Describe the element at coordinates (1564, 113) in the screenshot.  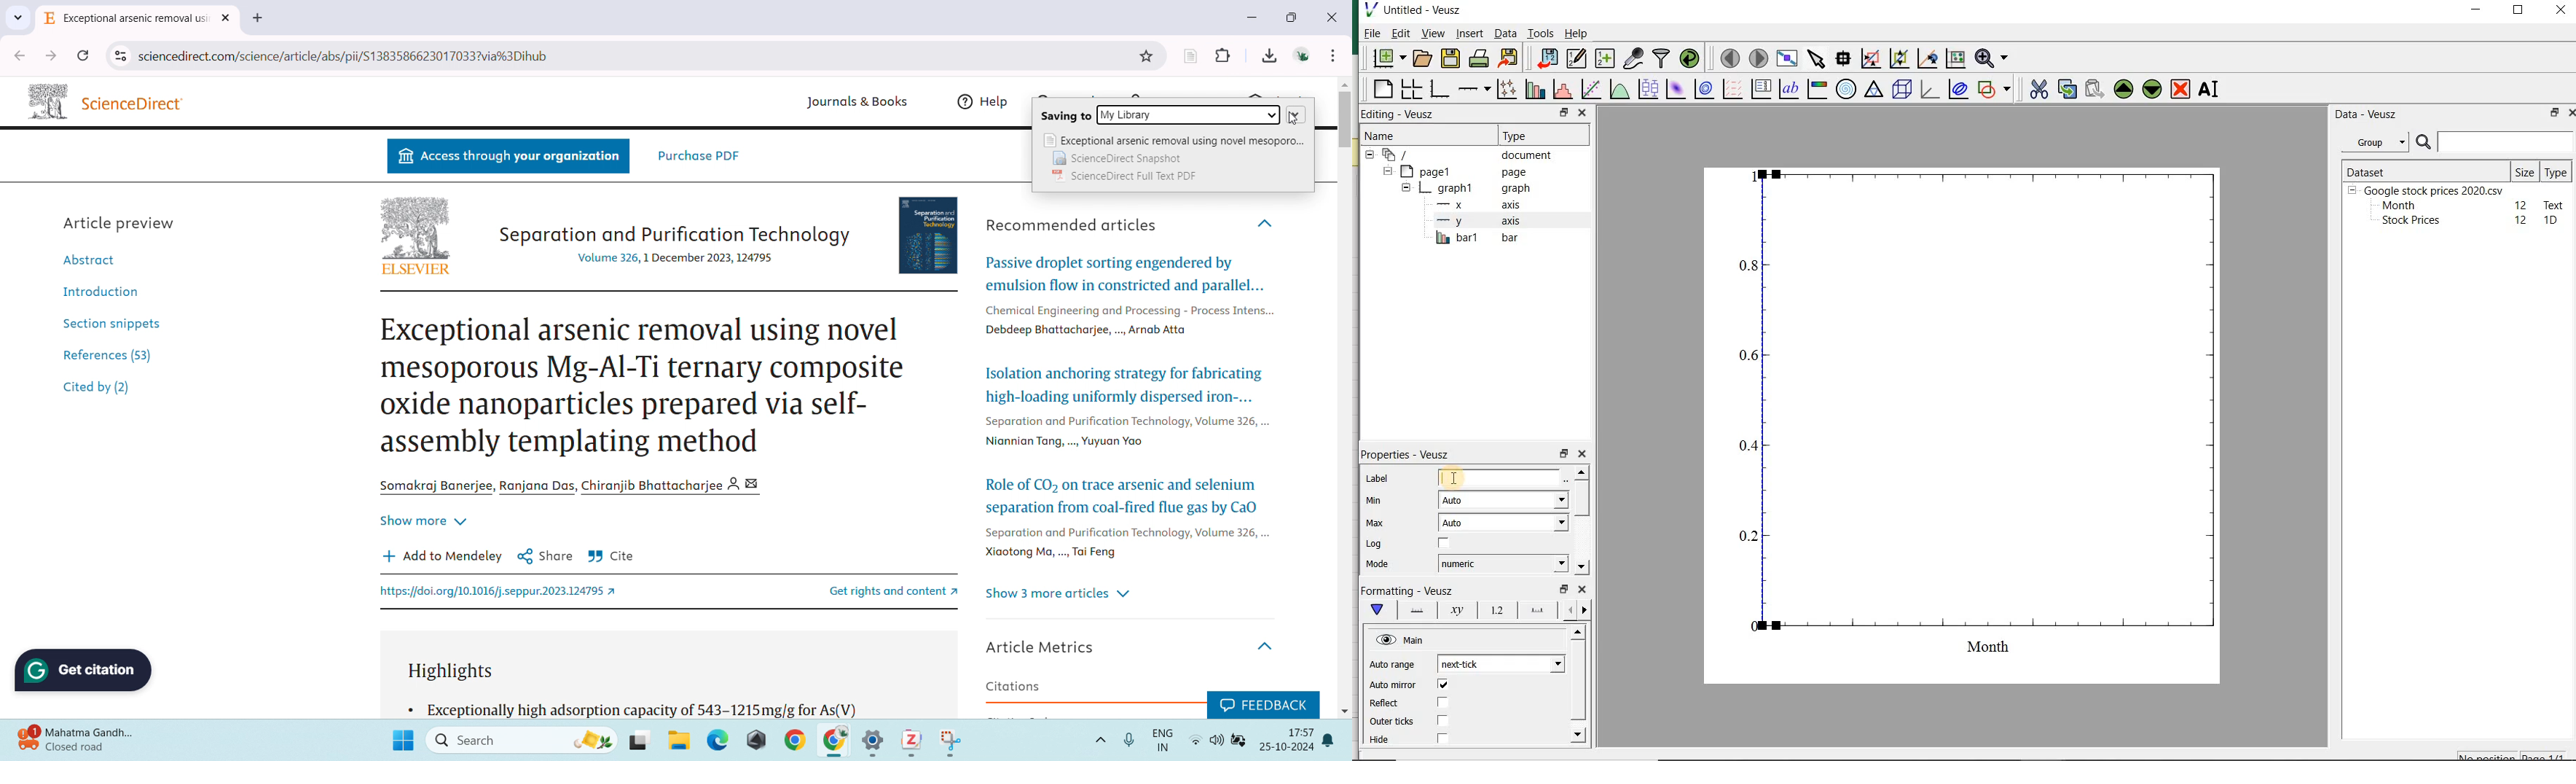
I see `restore` at that location.